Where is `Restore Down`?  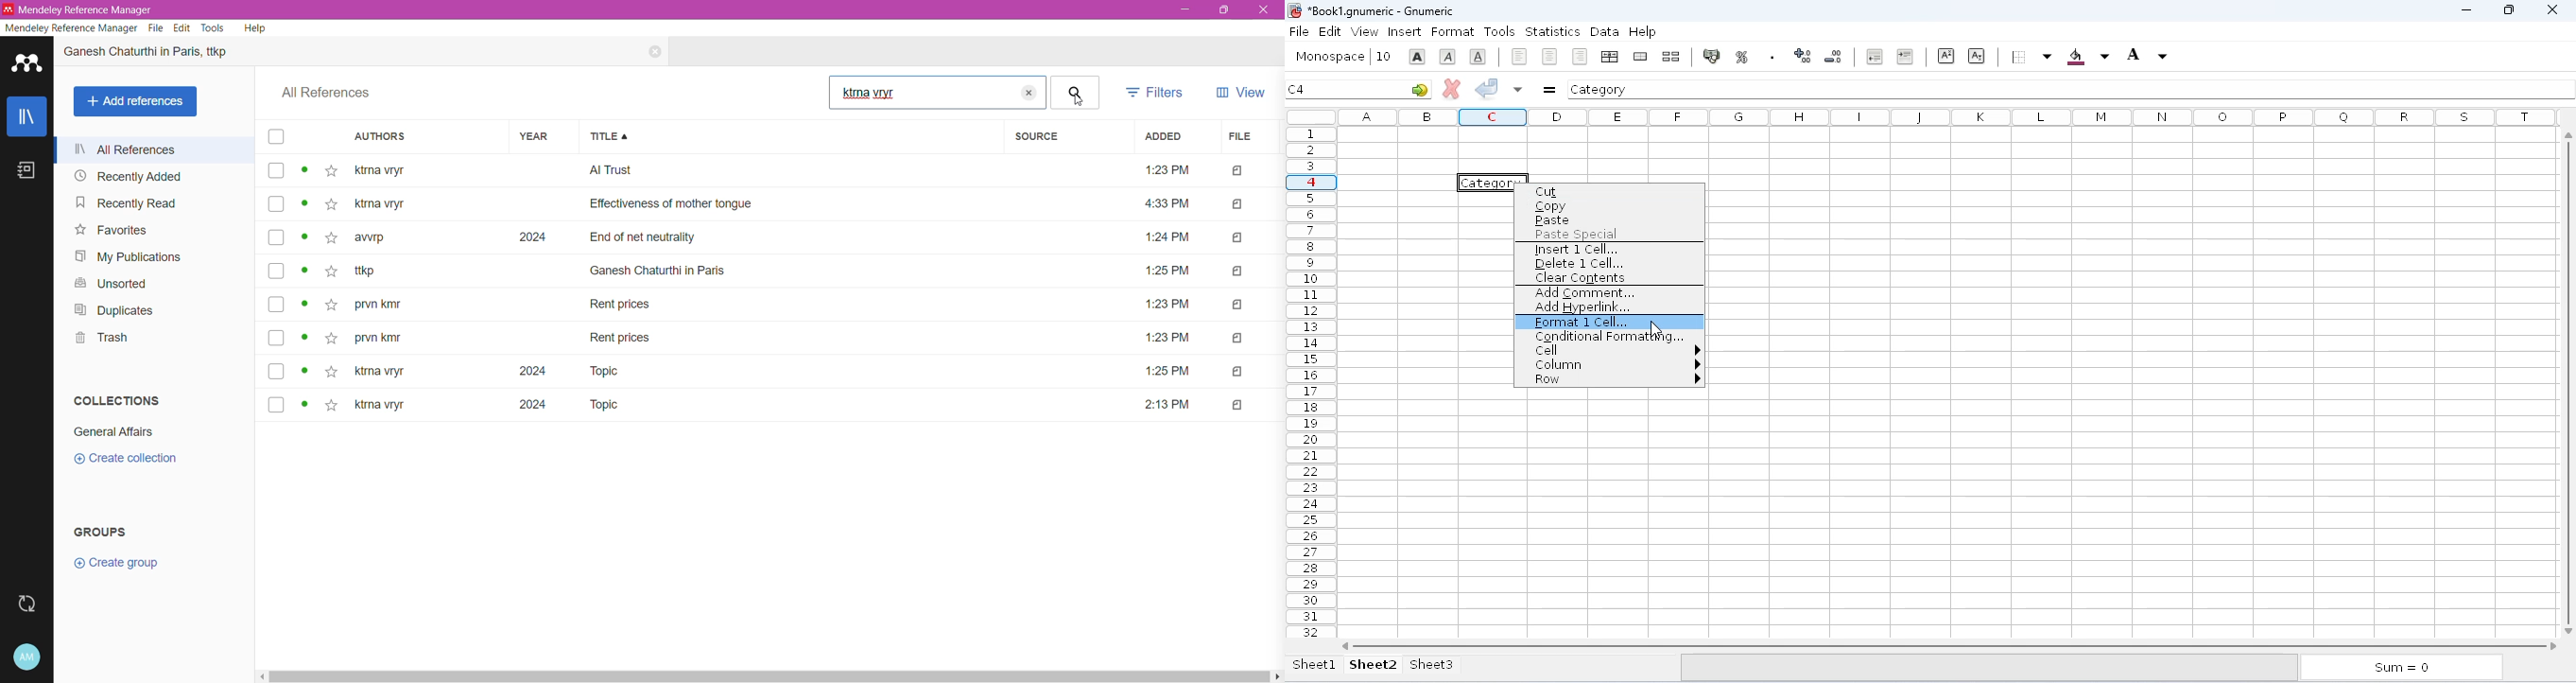 Restore Down is located at coordinates (1223, 11).